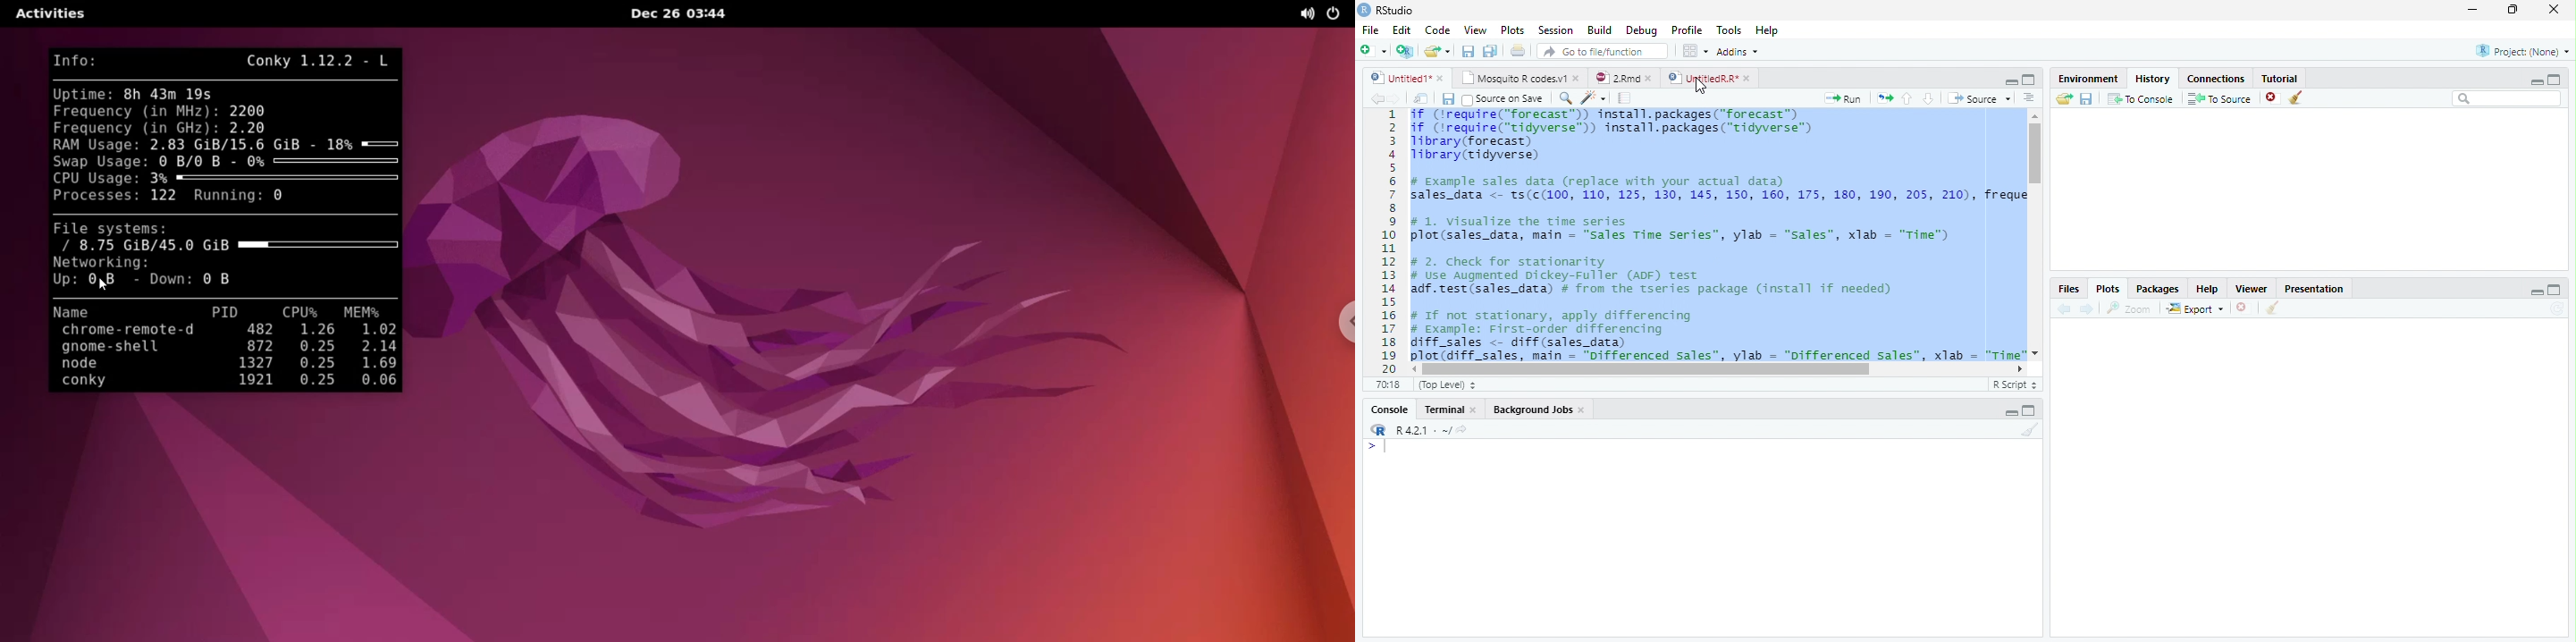 This screenshot has height=644, width=2576. What do you see at coordinates (1423, 431) in the screenshot?
I see `R 4.2.1 . ~ /` at bounding box center [1423, 431].